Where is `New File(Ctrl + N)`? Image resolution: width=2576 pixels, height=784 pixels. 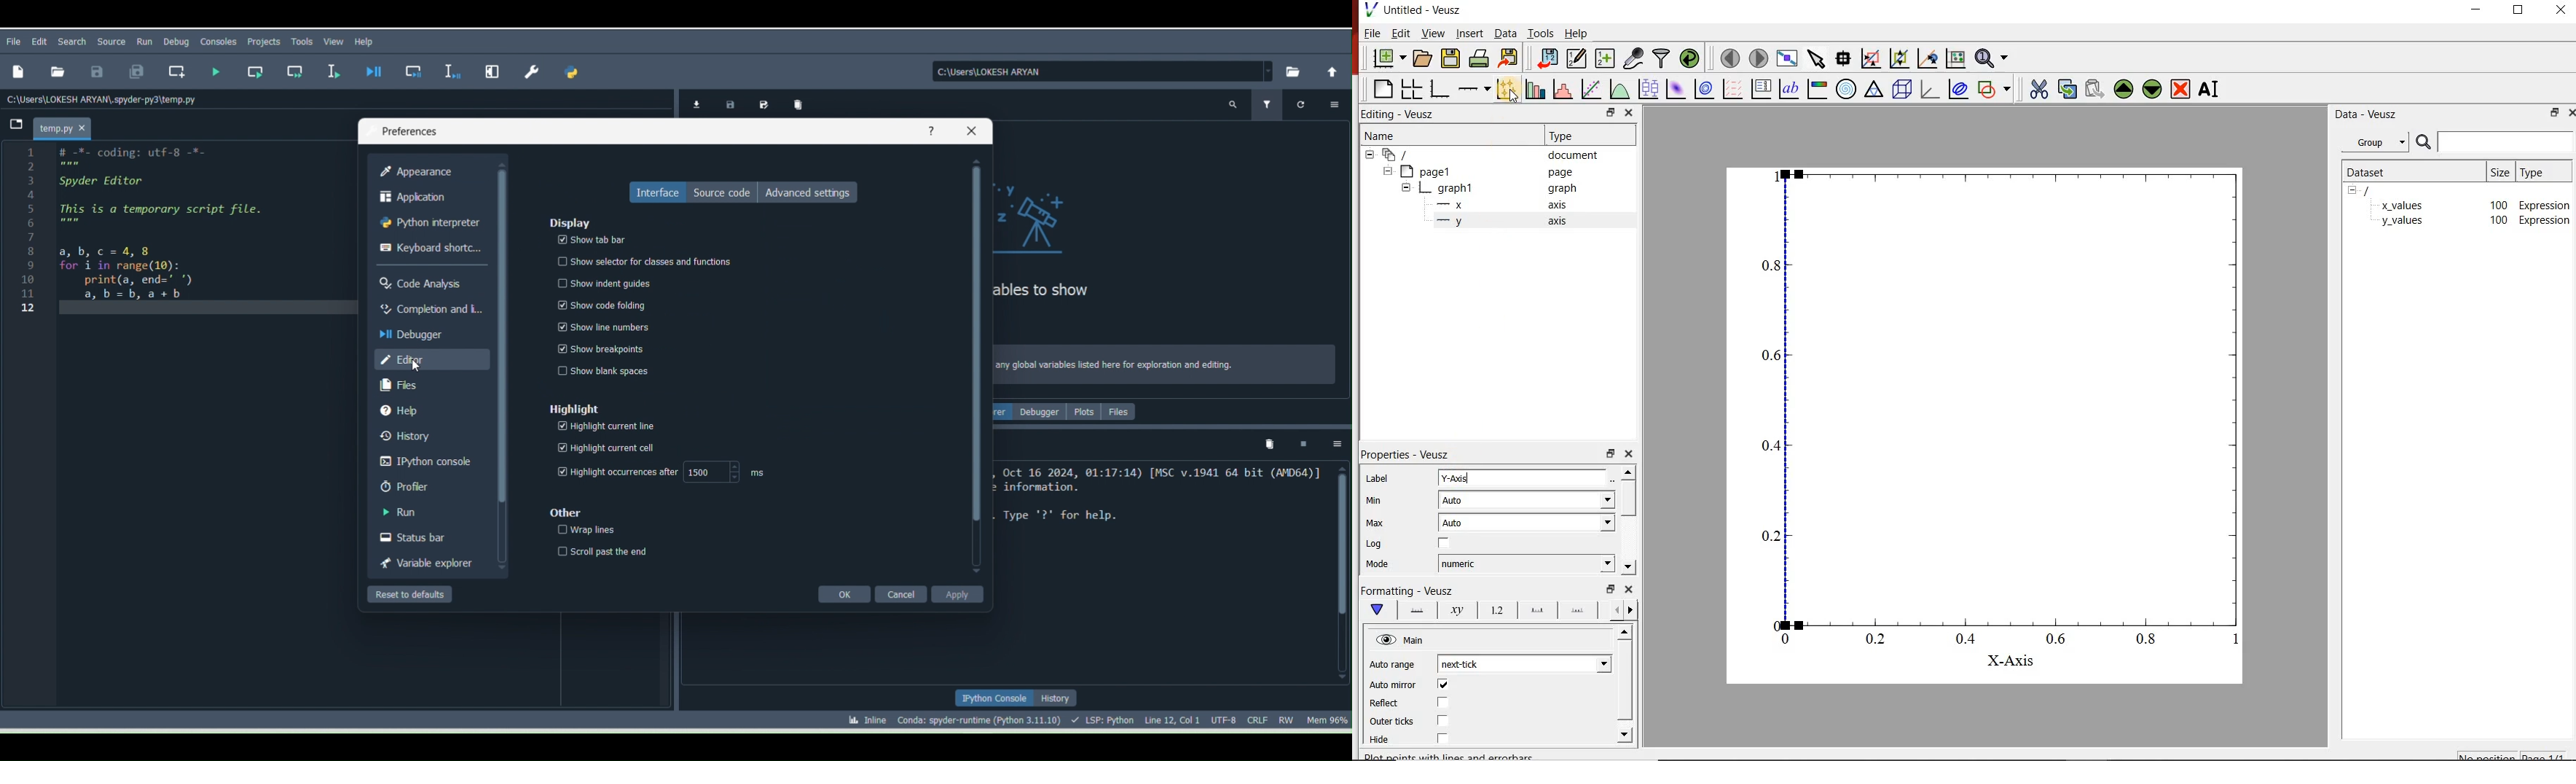
New File(Ctrl + N) is located at coordinates (17, 72).